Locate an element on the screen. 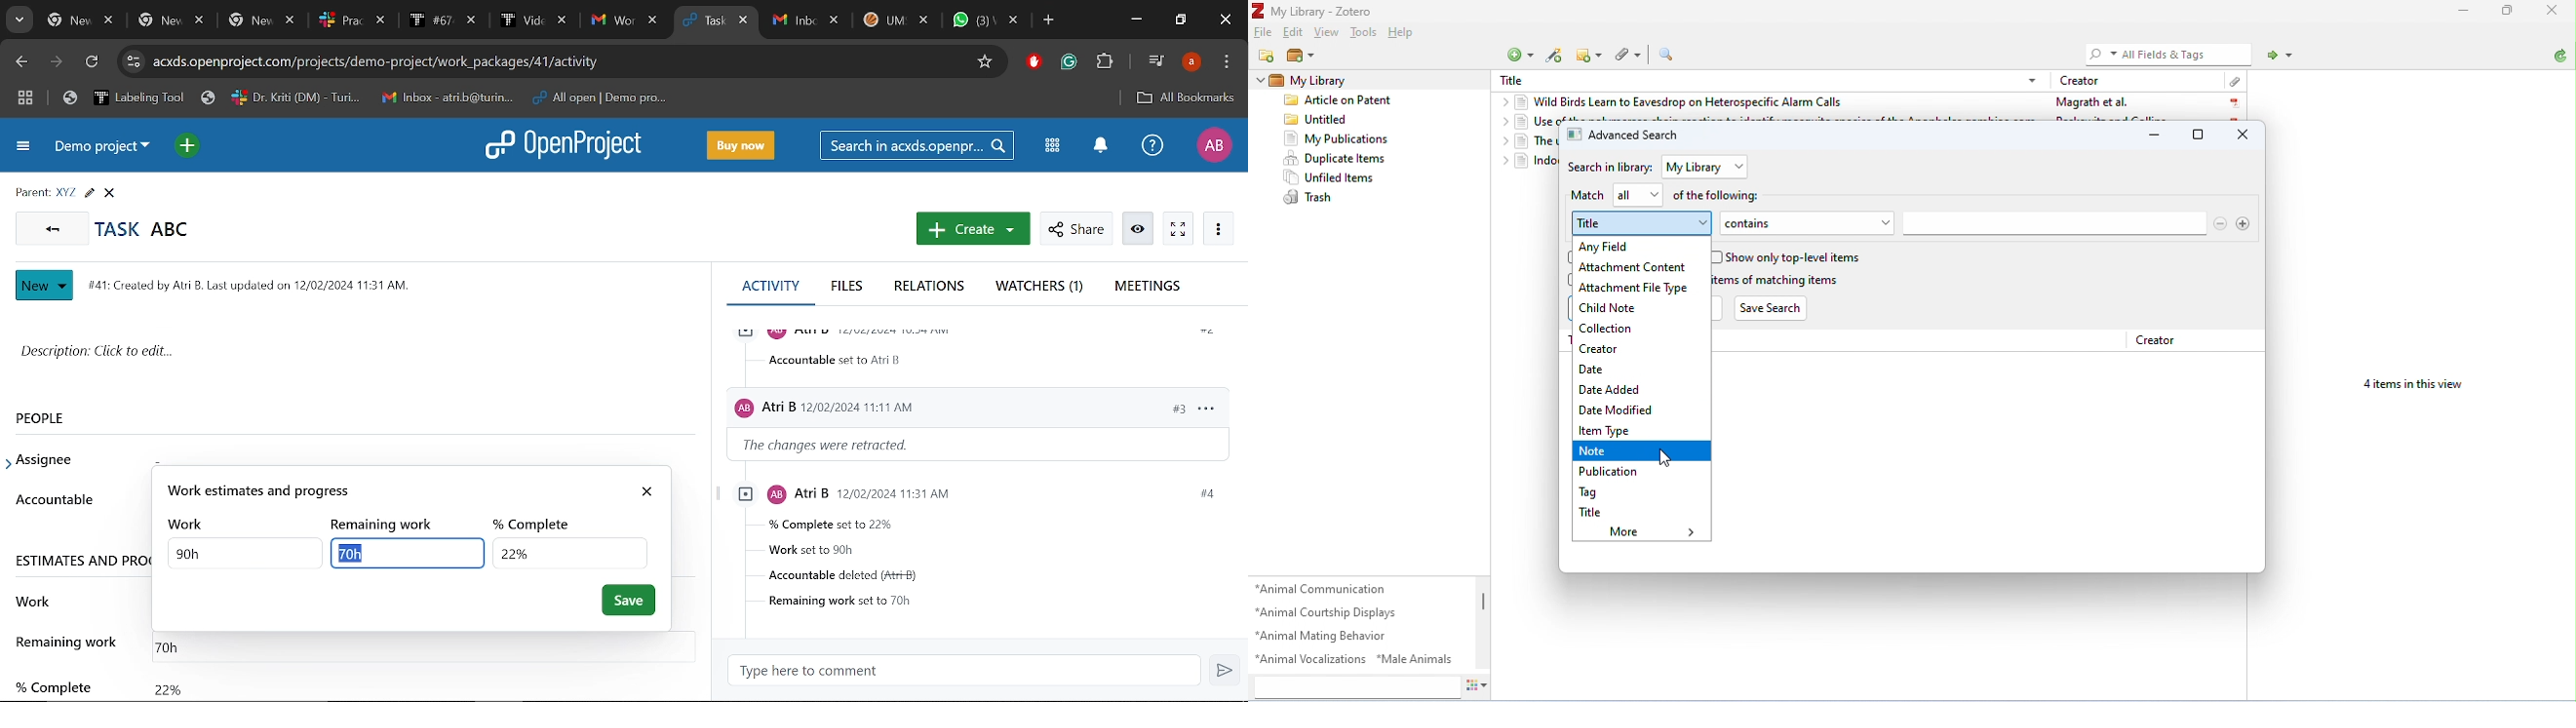 The image size is (2576, 728). Watchers  is located at coordinates (1042, 288).